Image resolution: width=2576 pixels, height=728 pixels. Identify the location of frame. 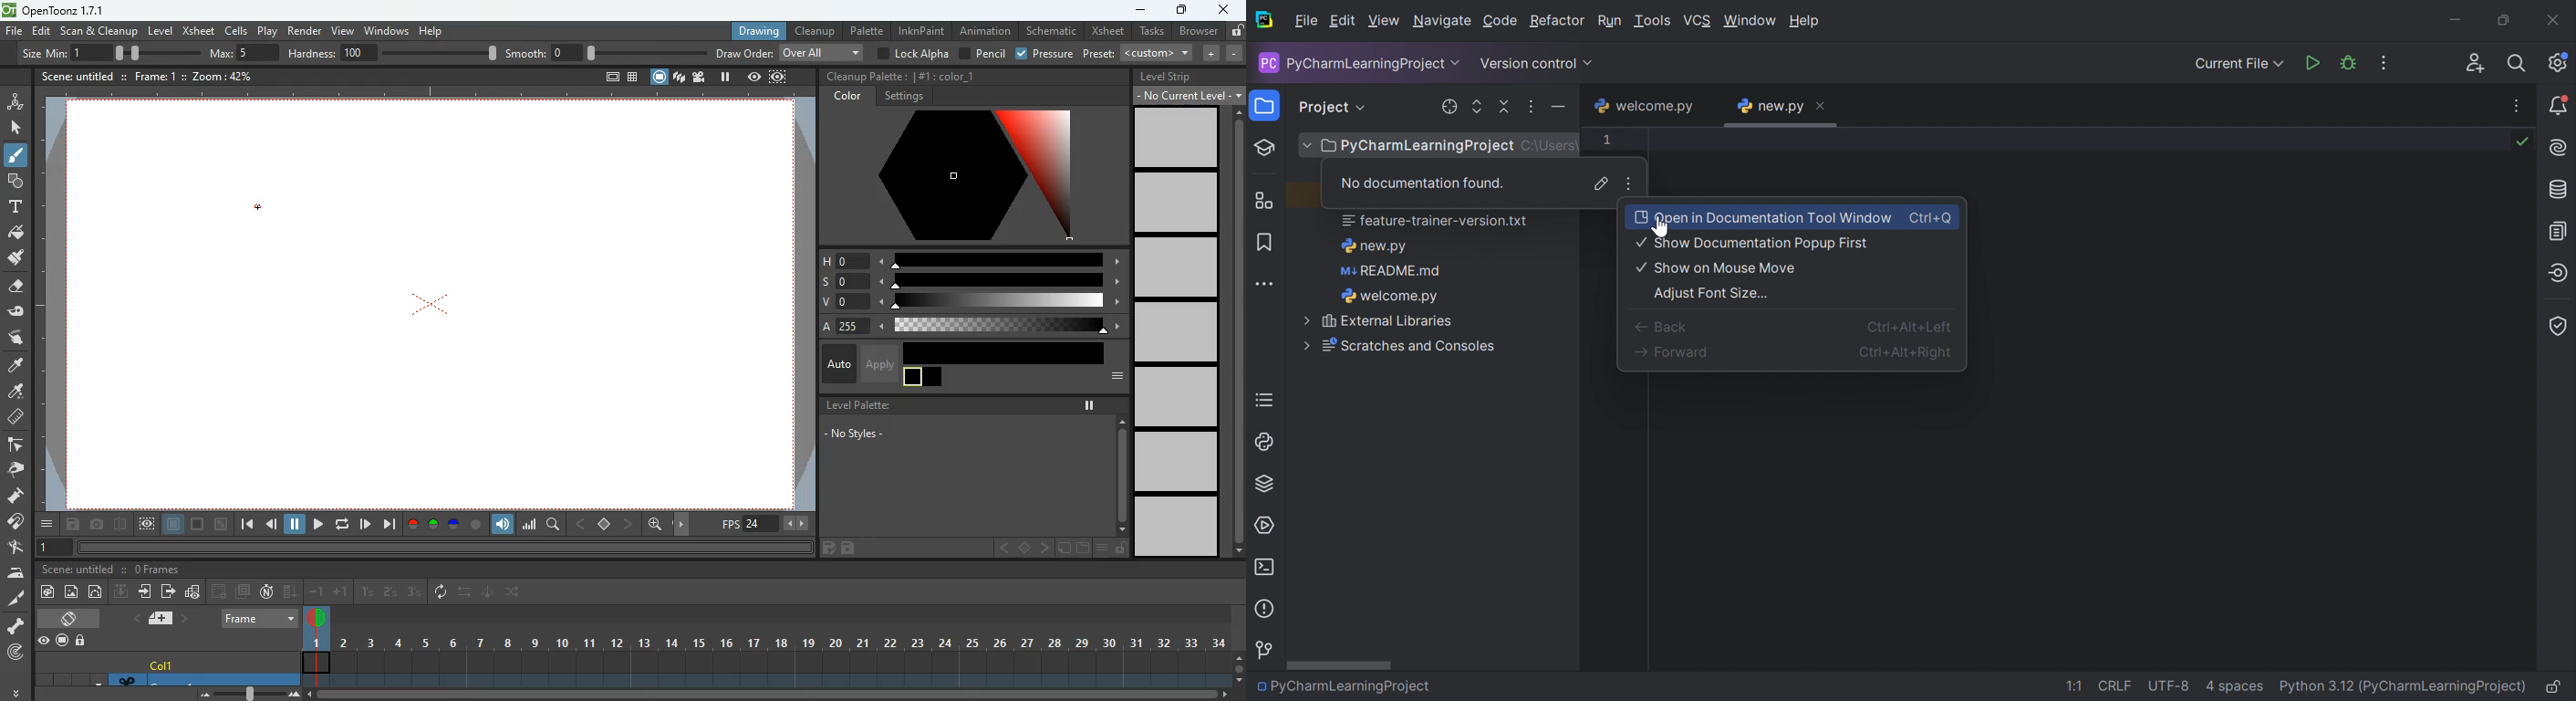
(261, 618).